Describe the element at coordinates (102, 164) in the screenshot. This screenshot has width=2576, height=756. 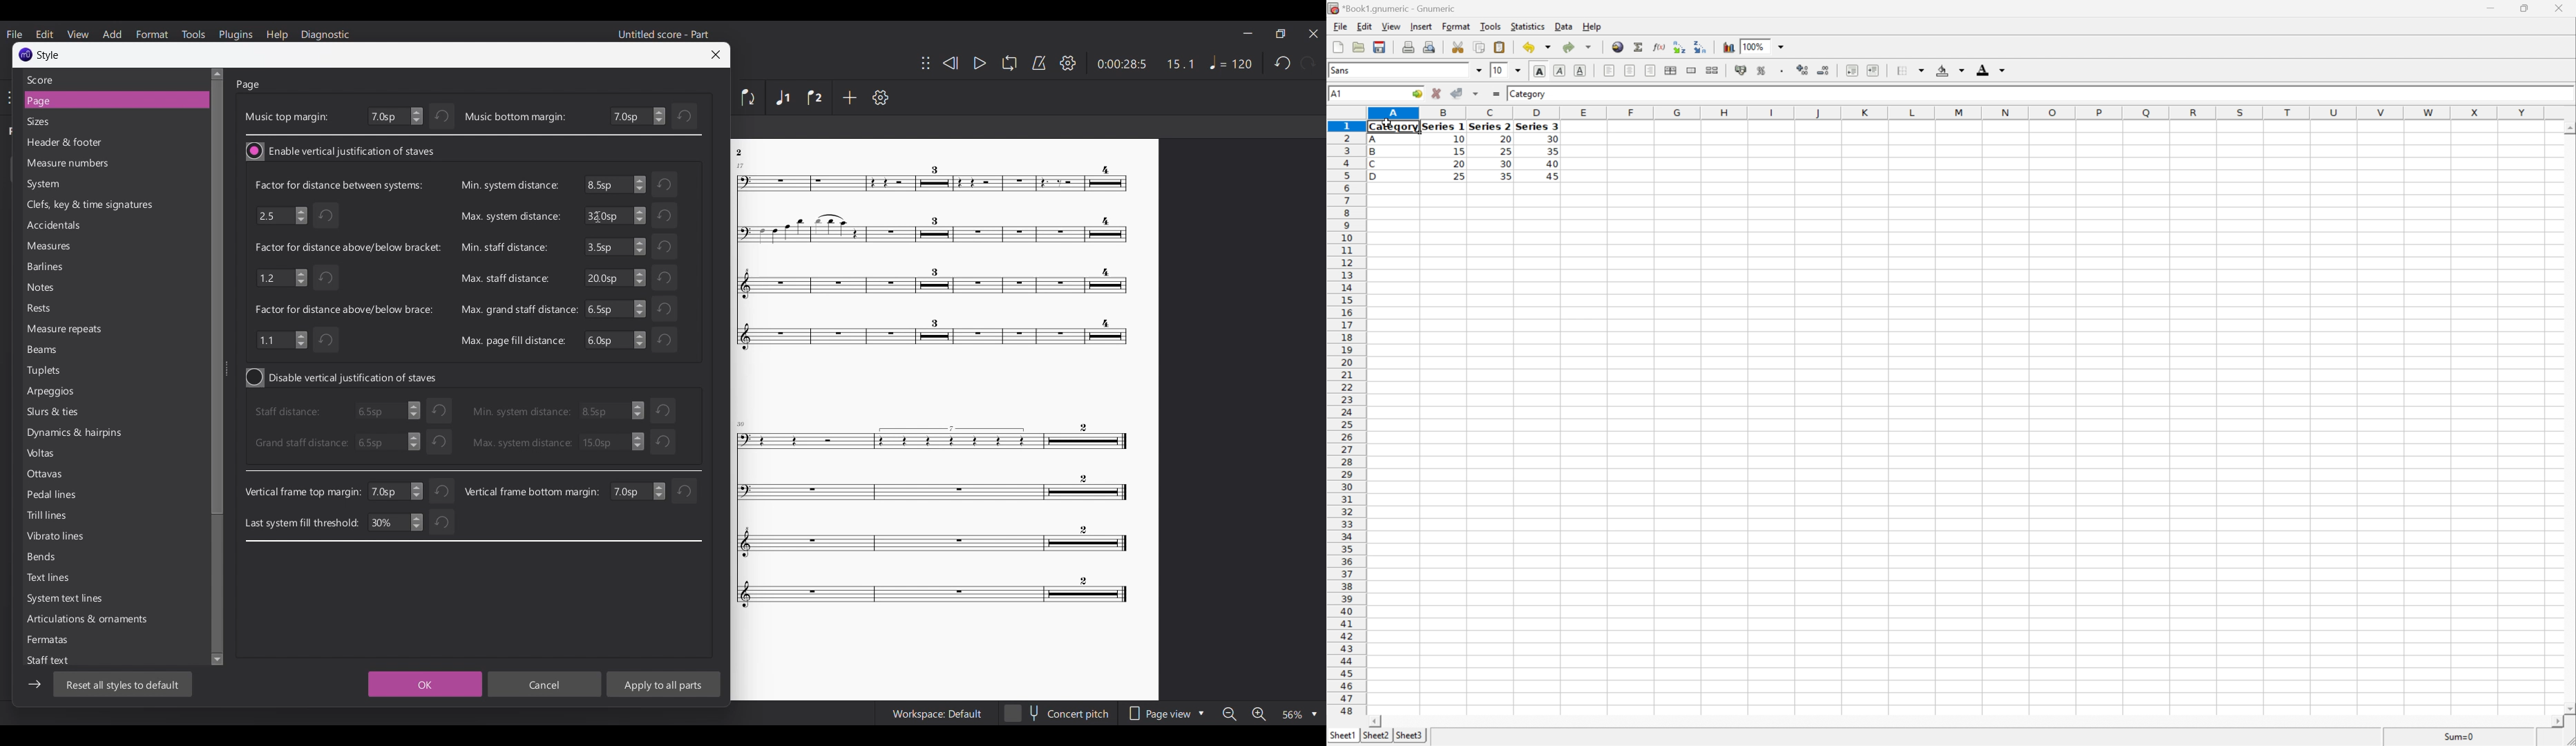
I see `measure numbers` at that location.